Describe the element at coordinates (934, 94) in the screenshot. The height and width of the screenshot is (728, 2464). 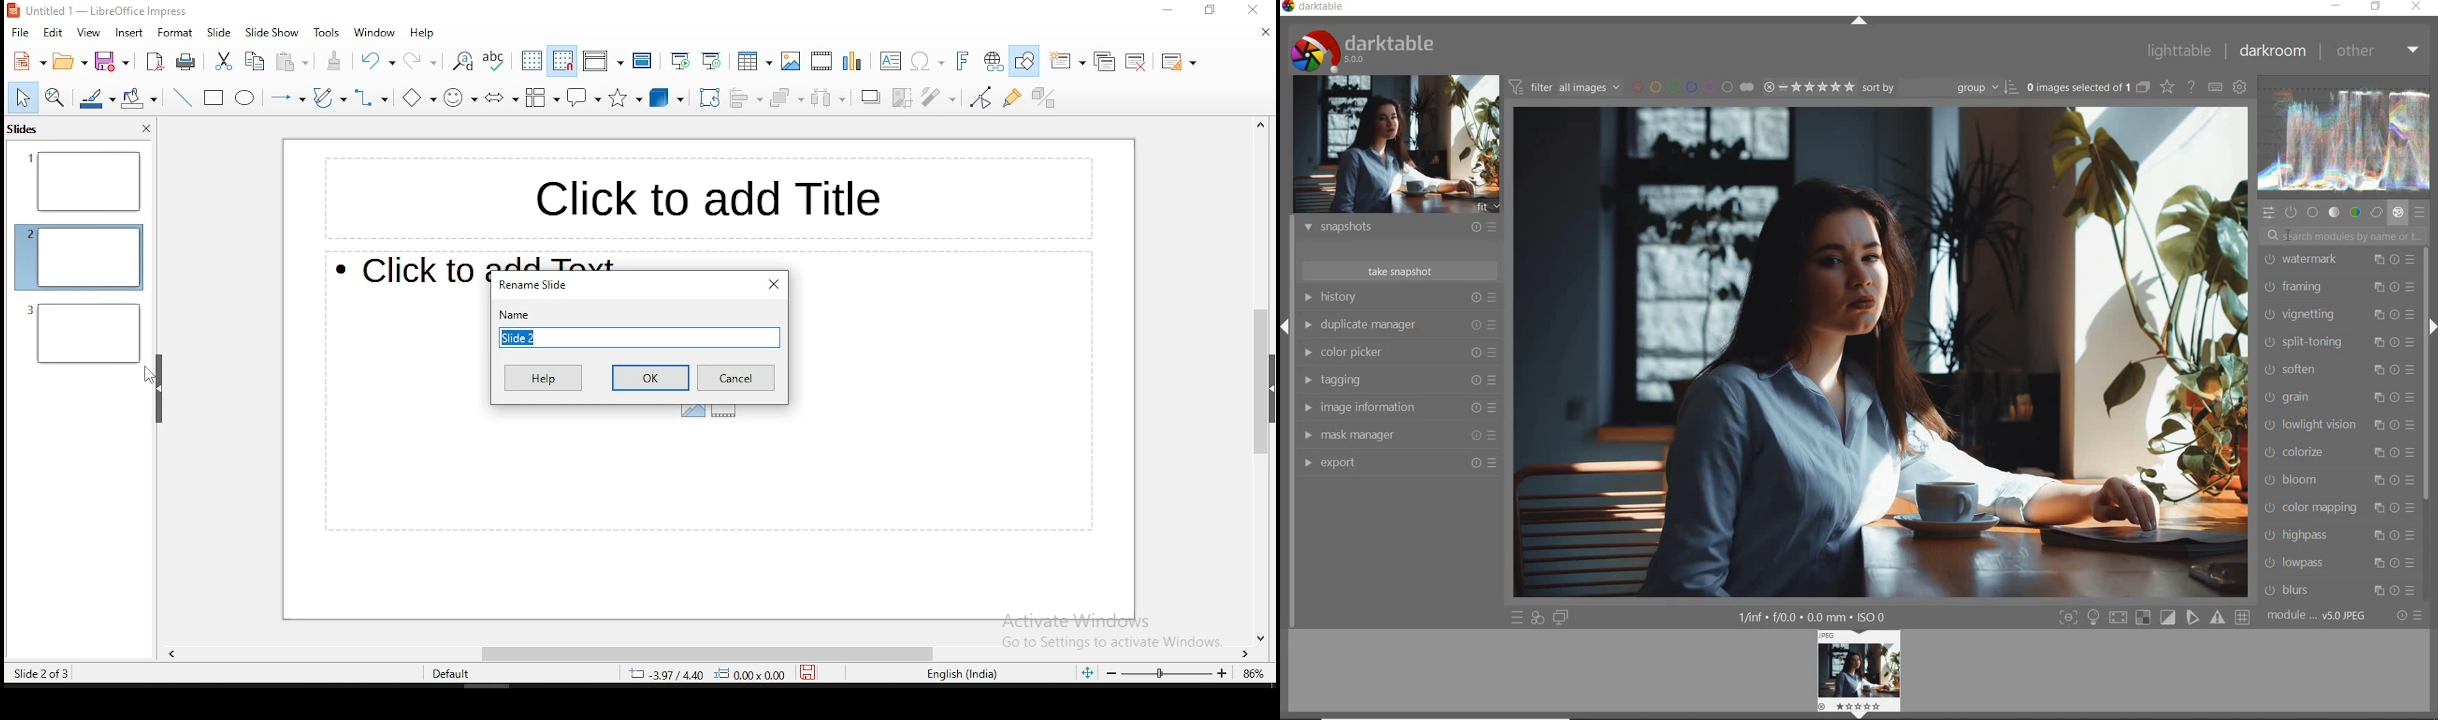
I see `filter` at that location.